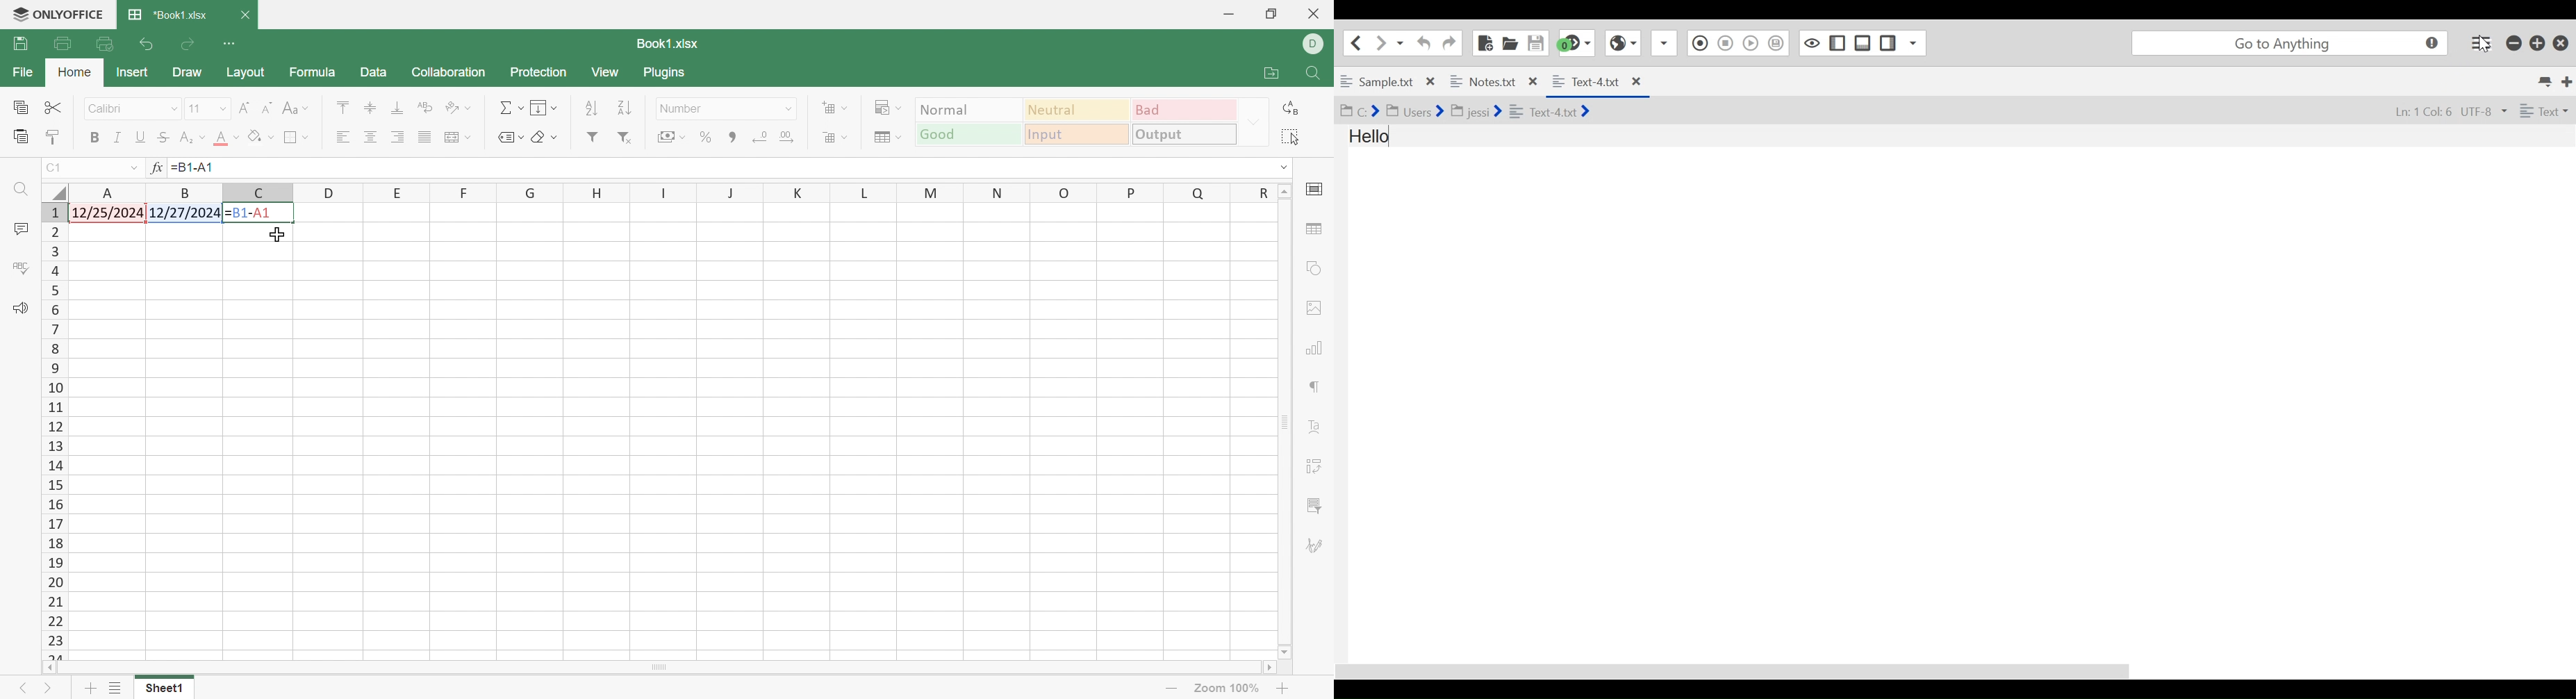  I want to click on Output, so click(1183, 133).